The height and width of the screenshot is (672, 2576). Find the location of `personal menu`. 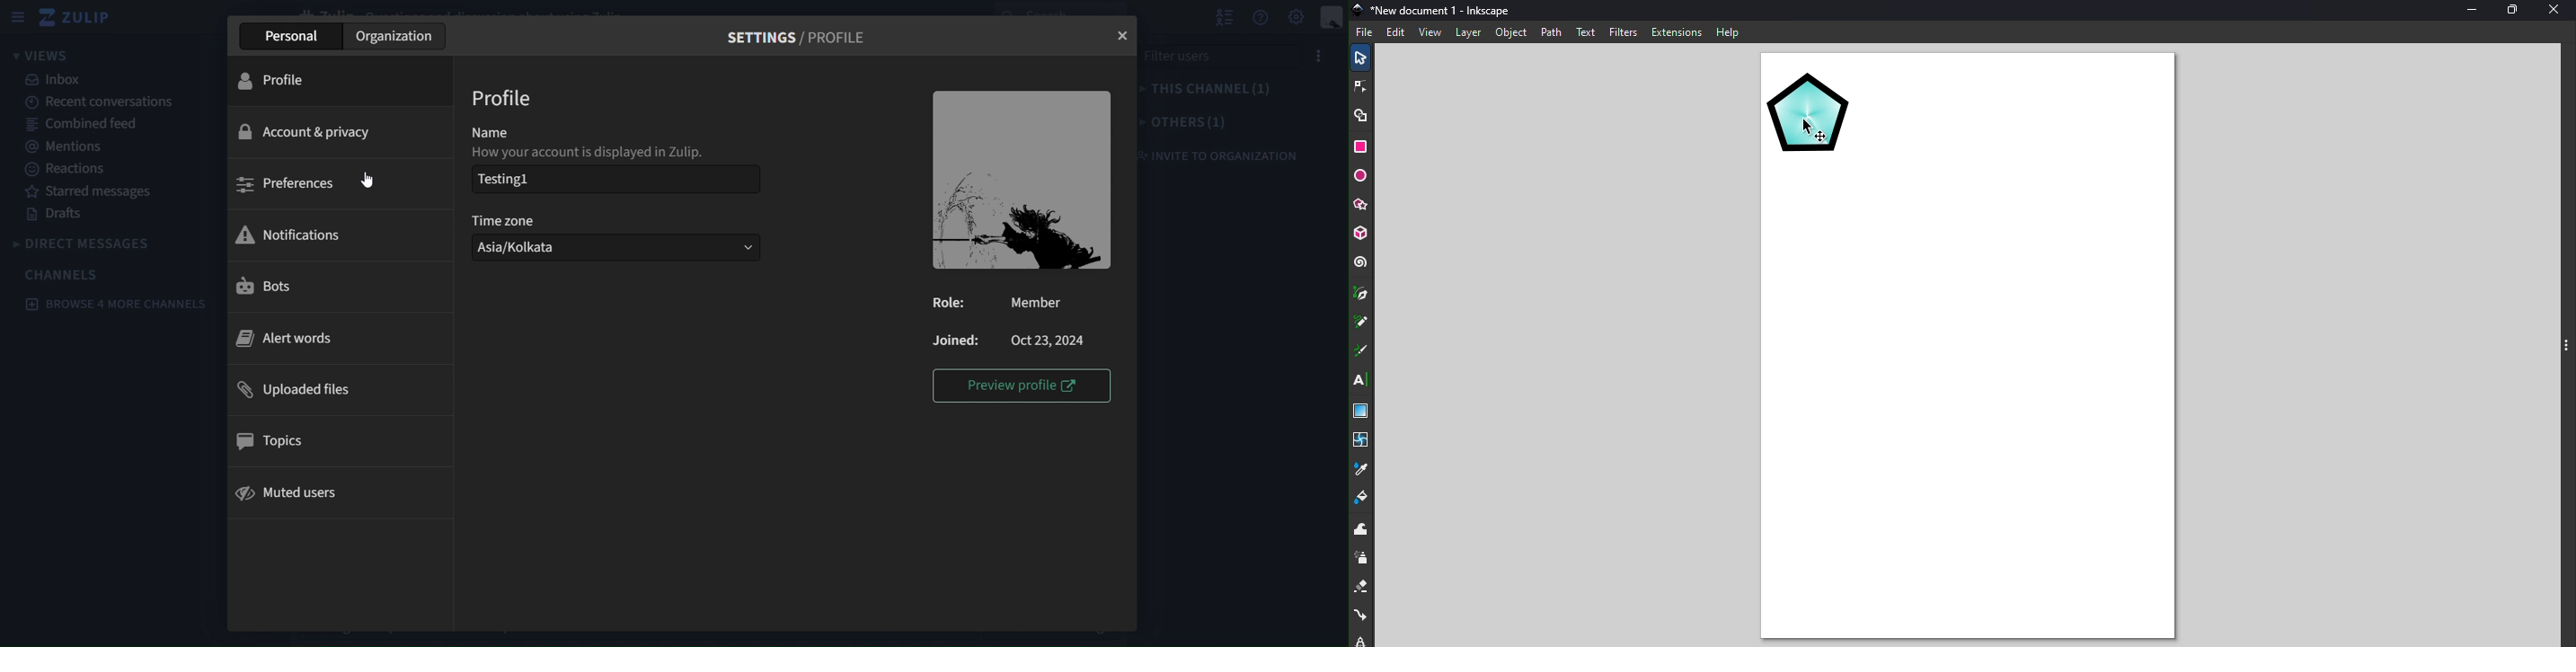

personal menu is located at coordinates (1334, 17).